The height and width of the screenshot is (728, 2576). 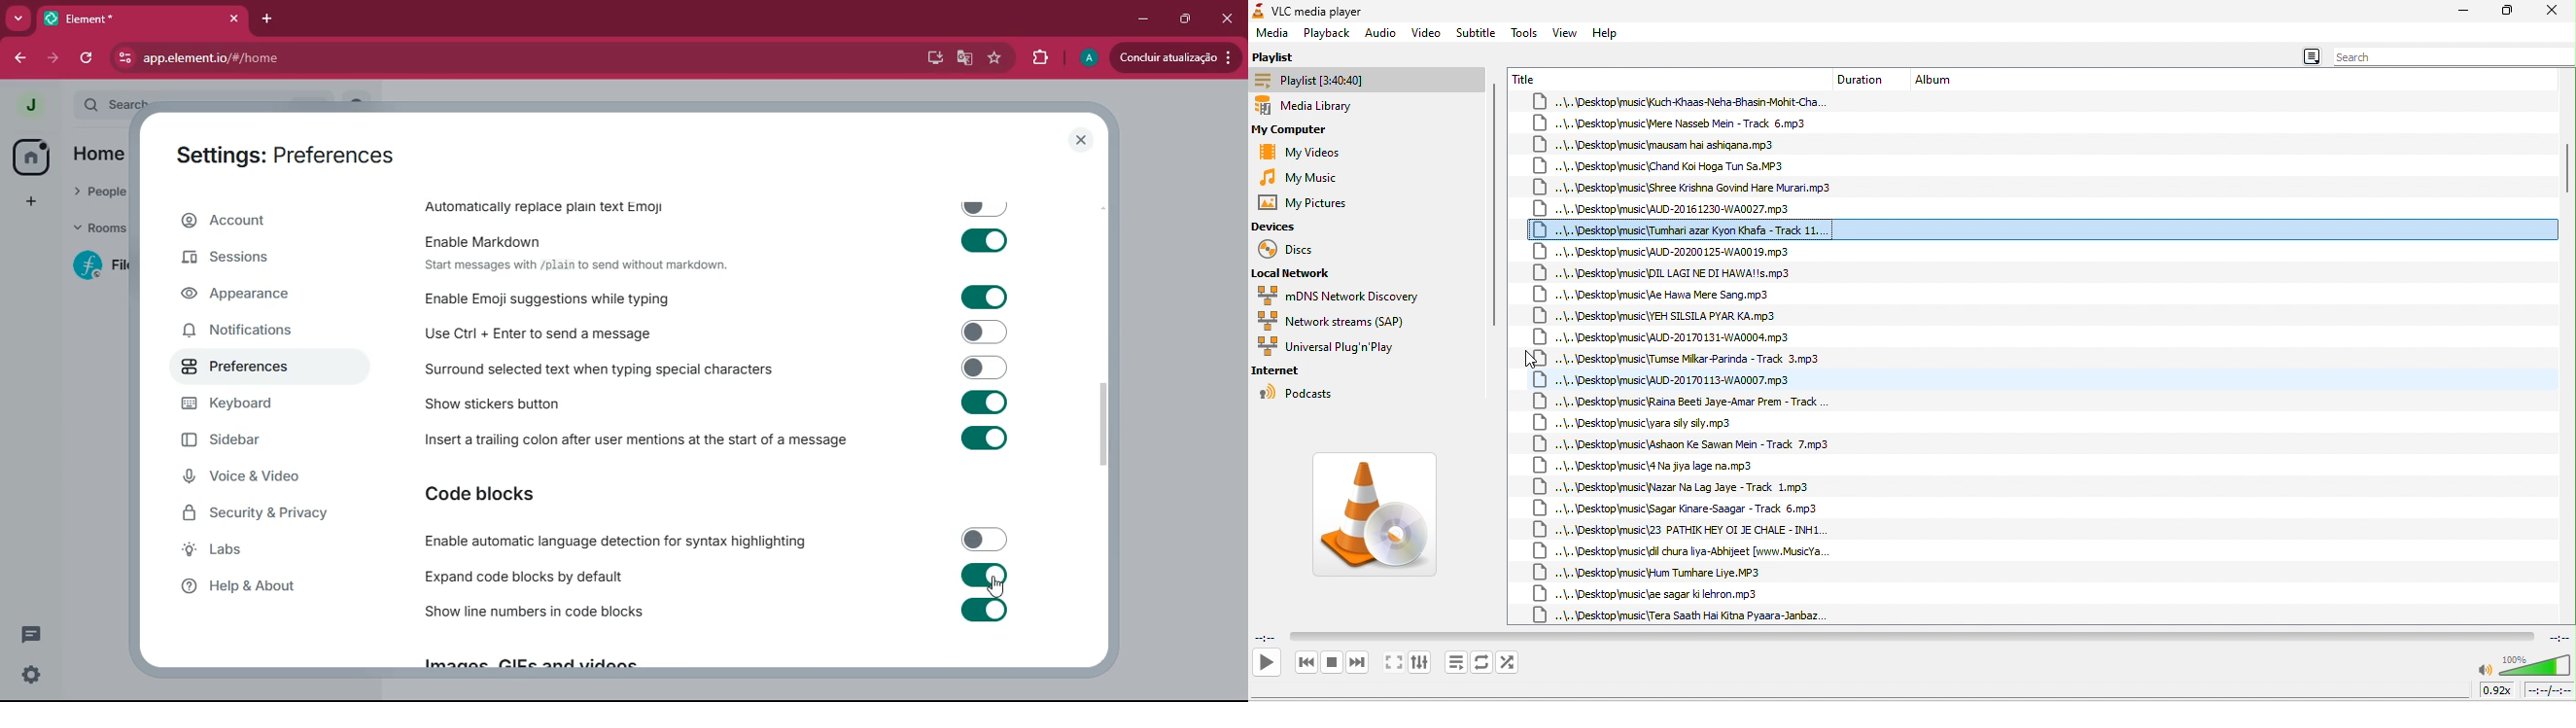 What do you see at coordinates (525, 494) in the screenshot?
I see `code blocks` at bounding box center [525, 494].